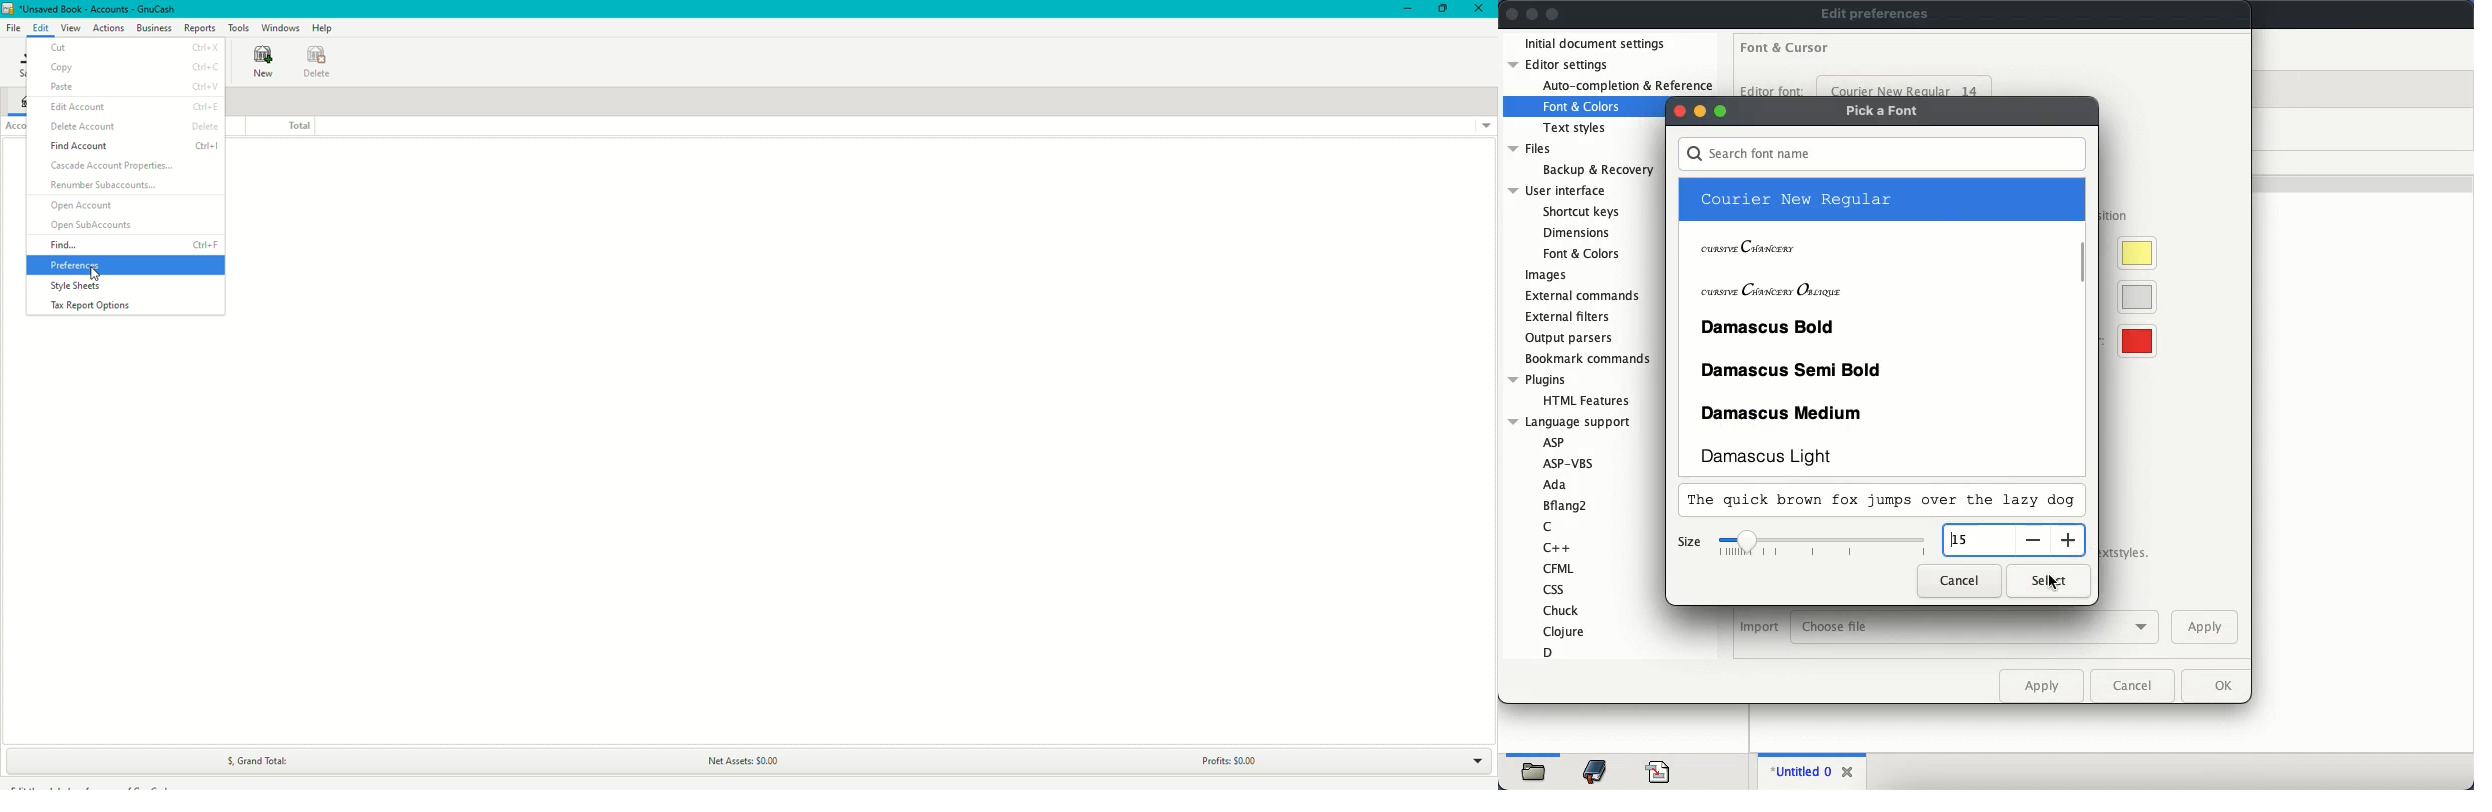 Image resolution: width=2492 pixels, height=812 pixels. What do you see at coordinates (1557, 568) in the screenshot?
I see `cfml` at bounding box center [1557, 568].